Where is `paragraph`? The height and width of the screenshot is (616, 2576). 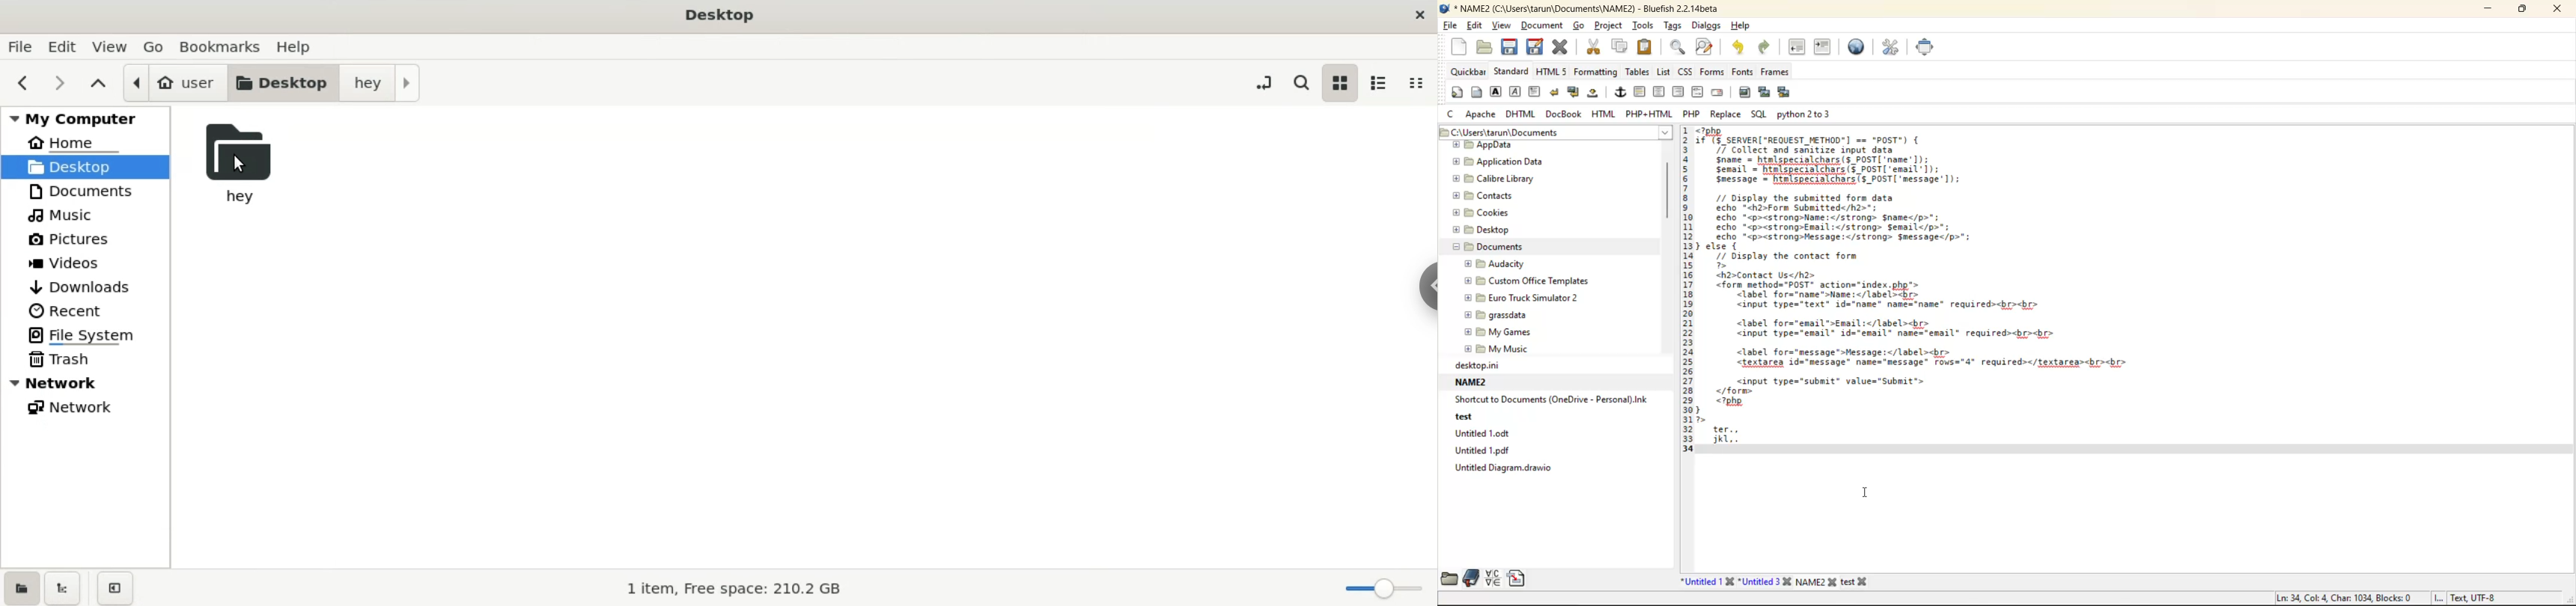
paragraph is located at coordinates (1536, 93).